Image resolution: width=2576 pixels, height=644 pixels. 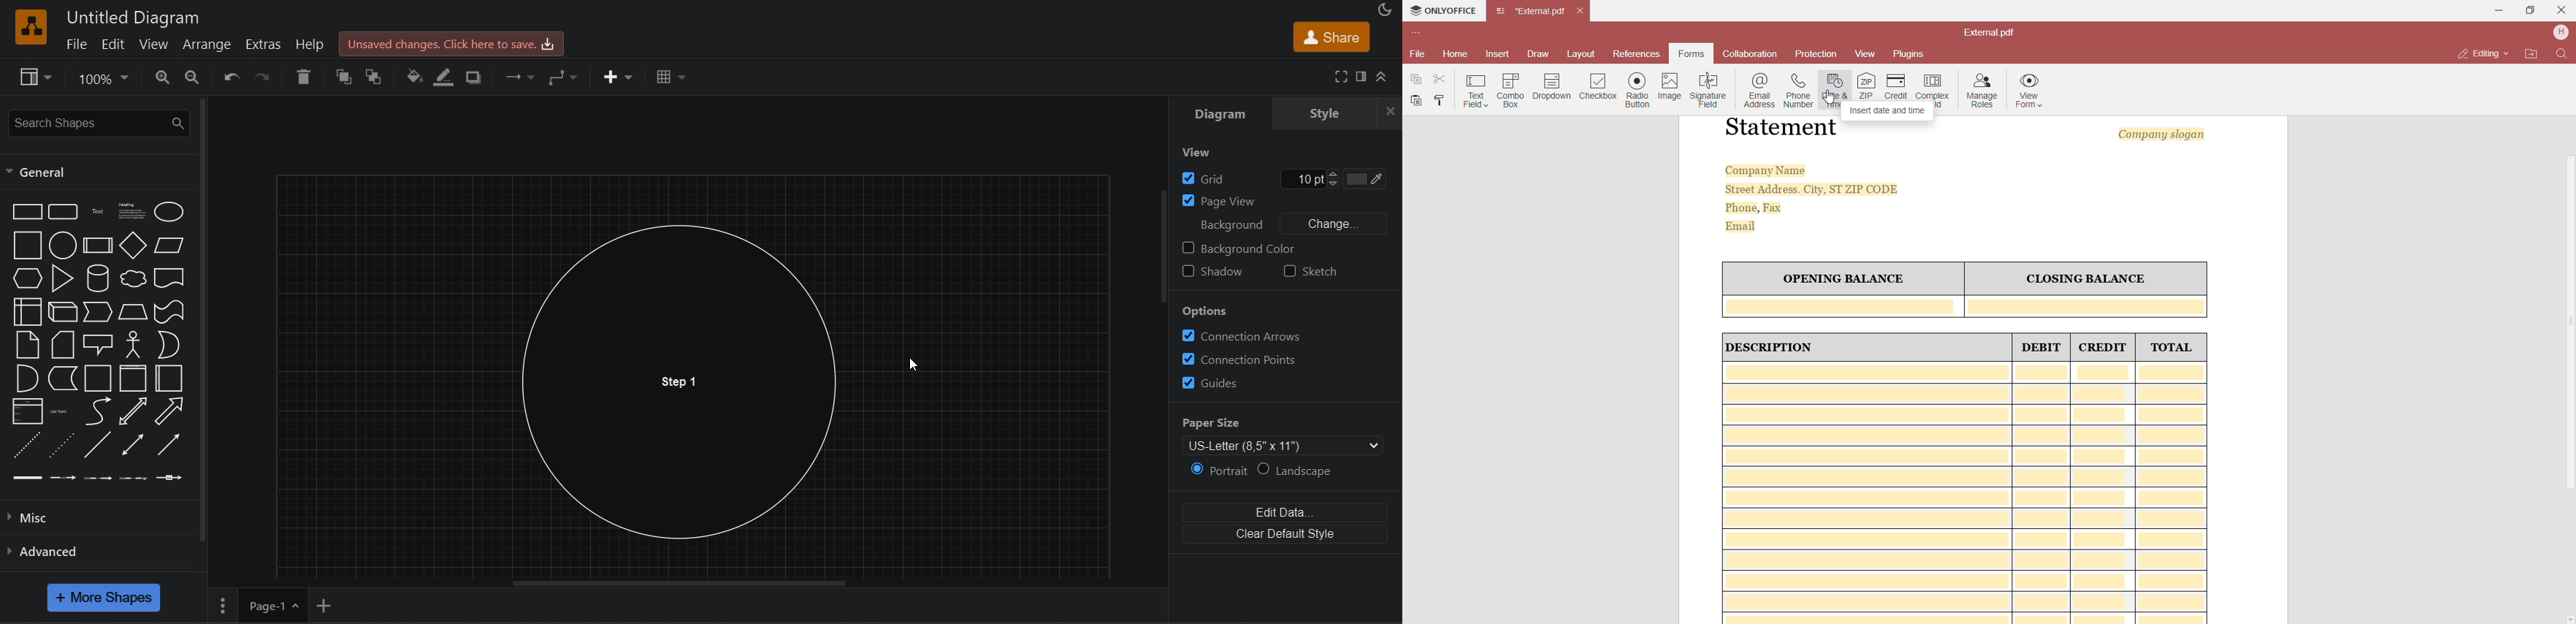 What do you see at coordinates (1439, 77) in the screenshot?
I see `Cut` at bounding box center [1439, 77].